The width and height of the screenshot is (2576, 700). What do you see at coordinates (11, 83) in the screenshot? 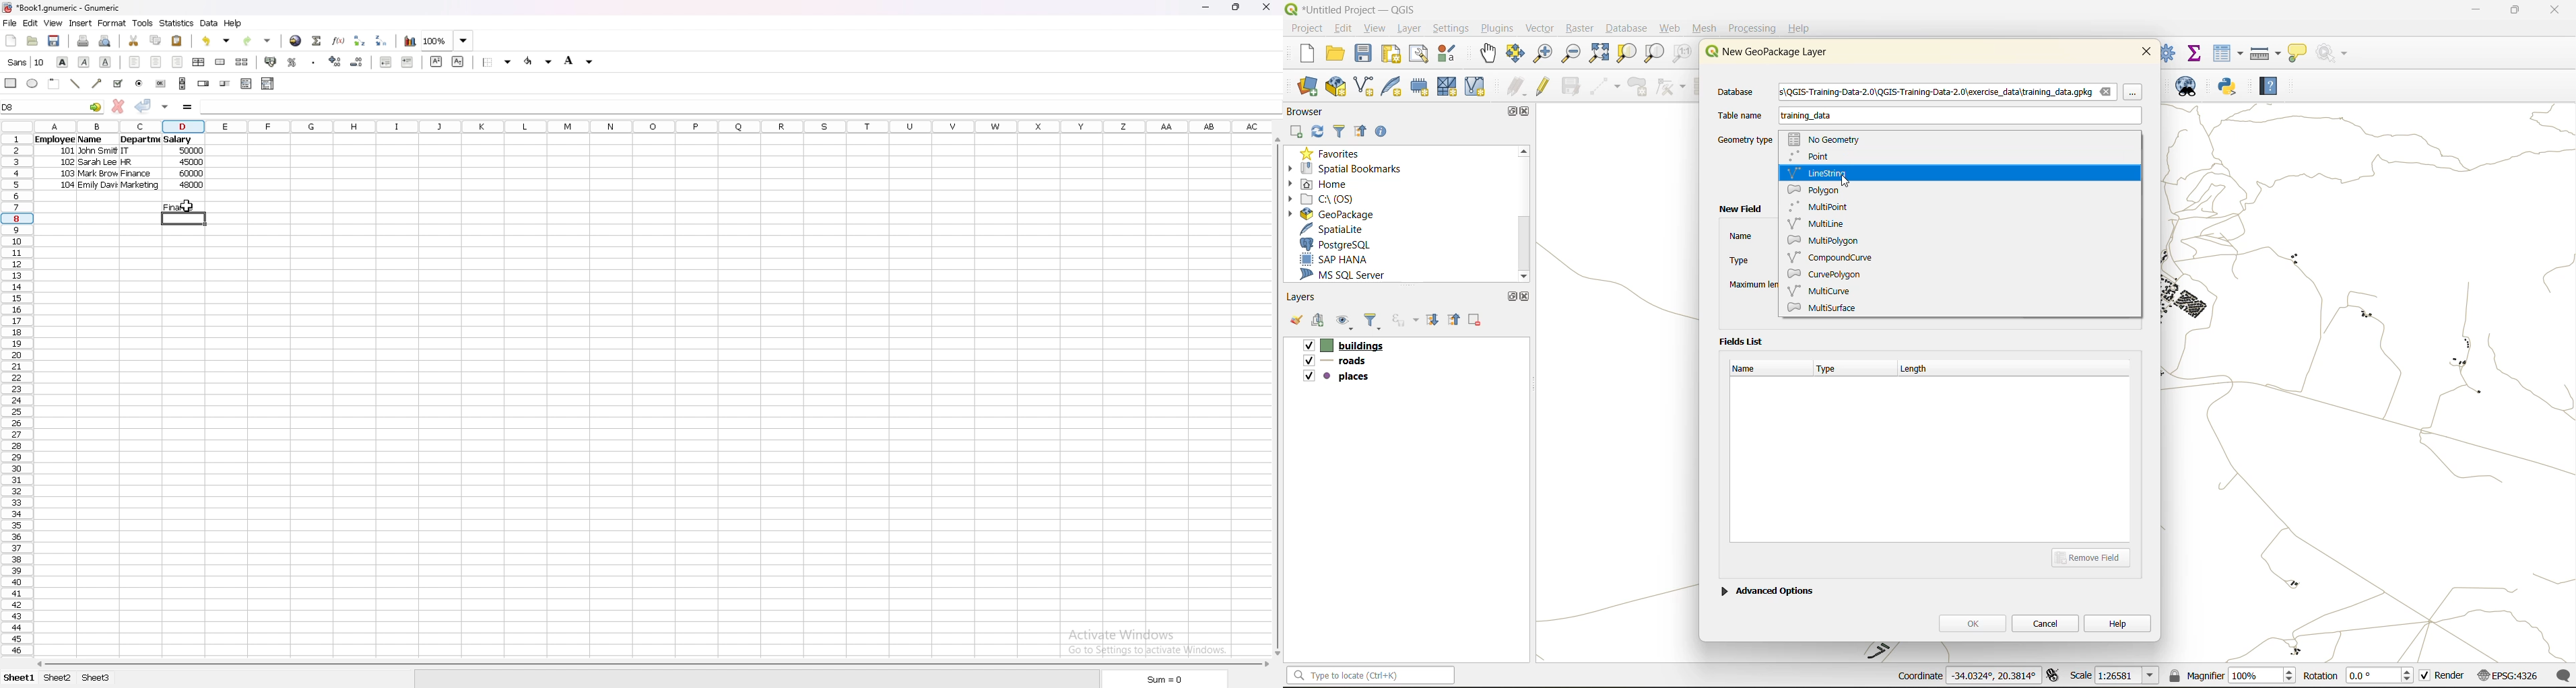
I see `rectangle` at bounding box center [11, 83].